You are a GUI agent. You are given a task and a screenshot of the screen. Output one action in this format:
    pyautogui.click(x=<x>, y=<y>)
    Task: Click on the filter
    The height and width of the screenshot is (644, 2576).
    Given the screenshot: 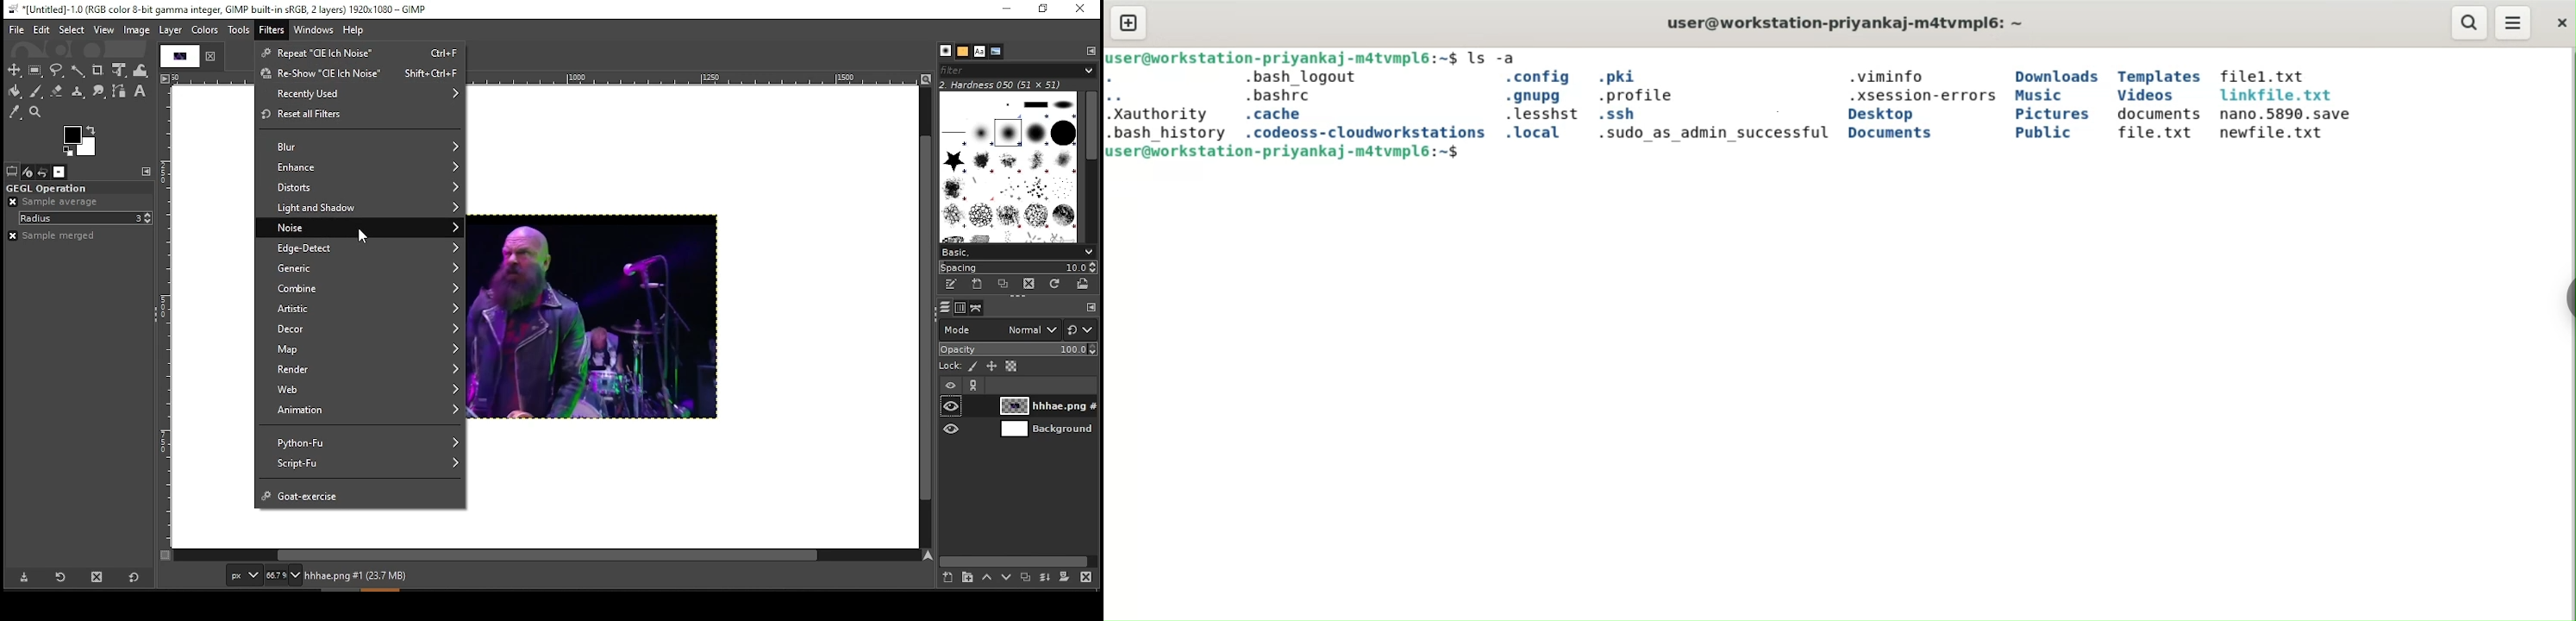 What is the action you would take?
    pyautogui.click(x=272, y=30)
    